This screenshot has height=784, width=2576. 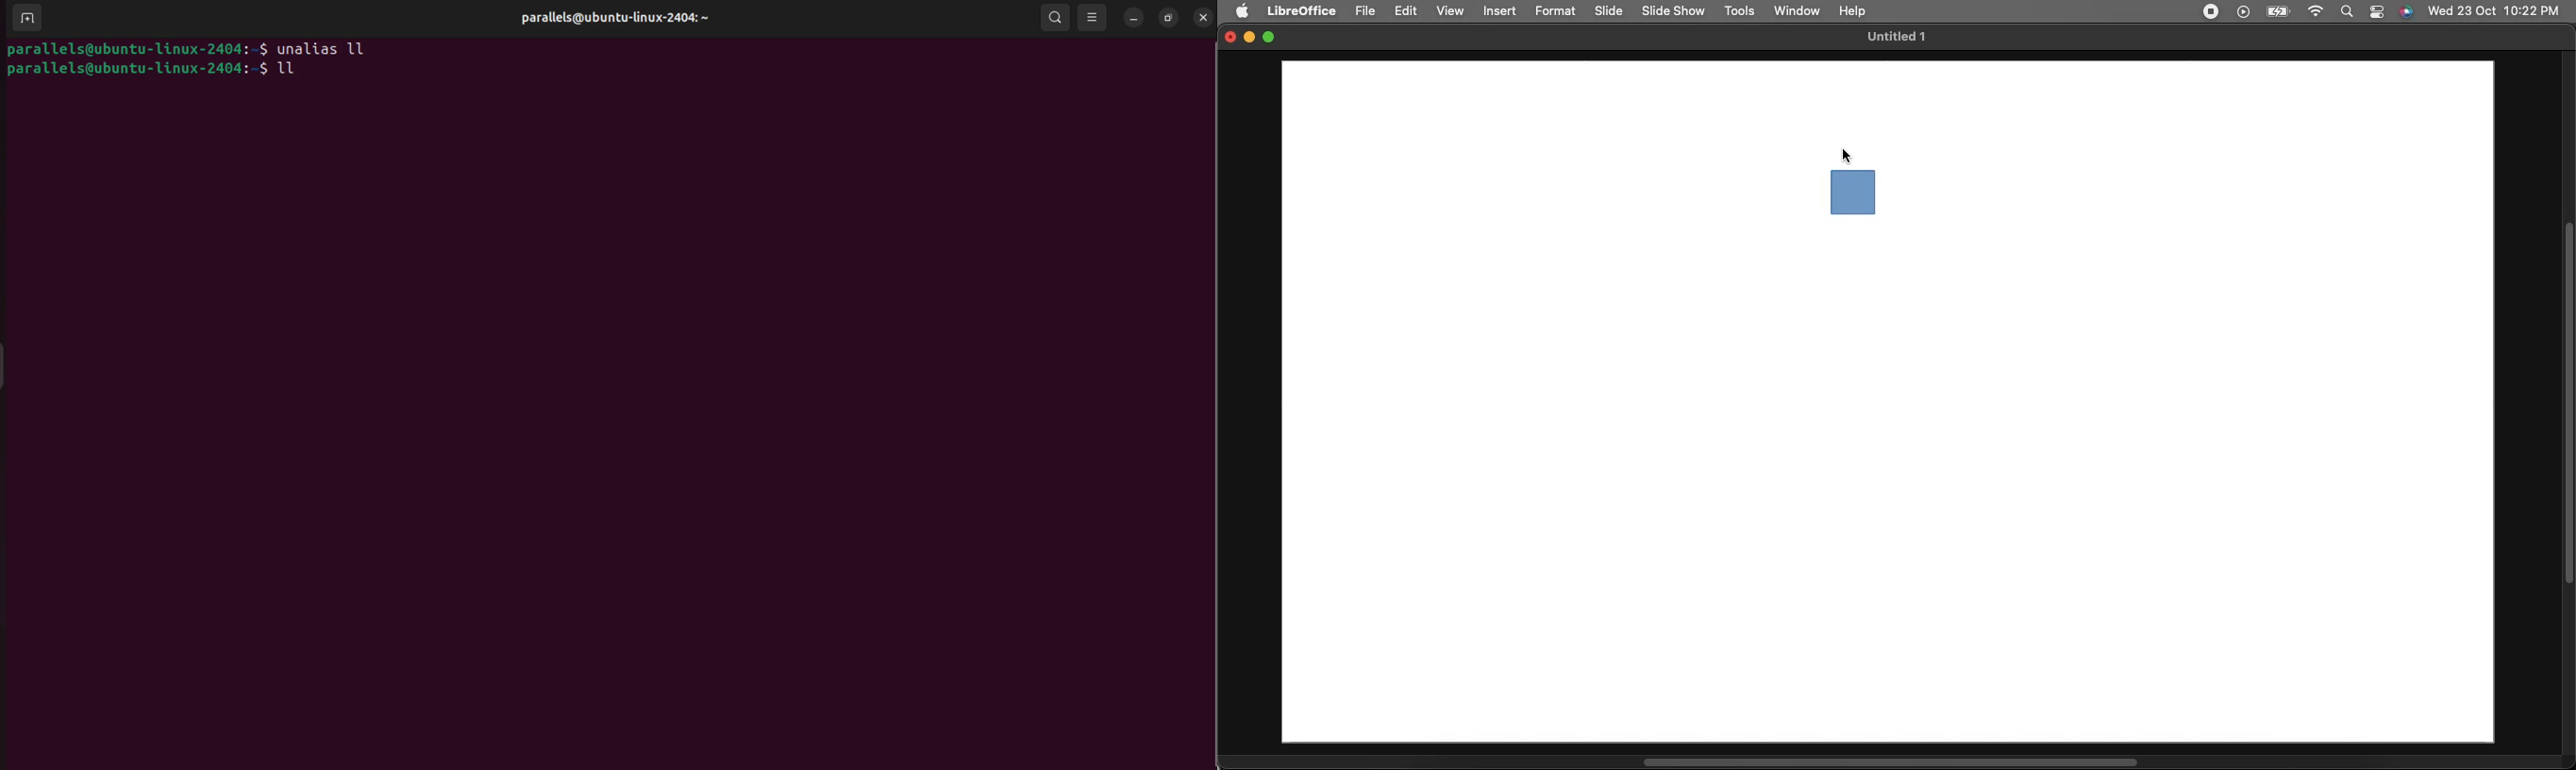 What do you see at coordinates (1451, 11) in the screenshot?
I see `View` at bounding box center [1451, 11].